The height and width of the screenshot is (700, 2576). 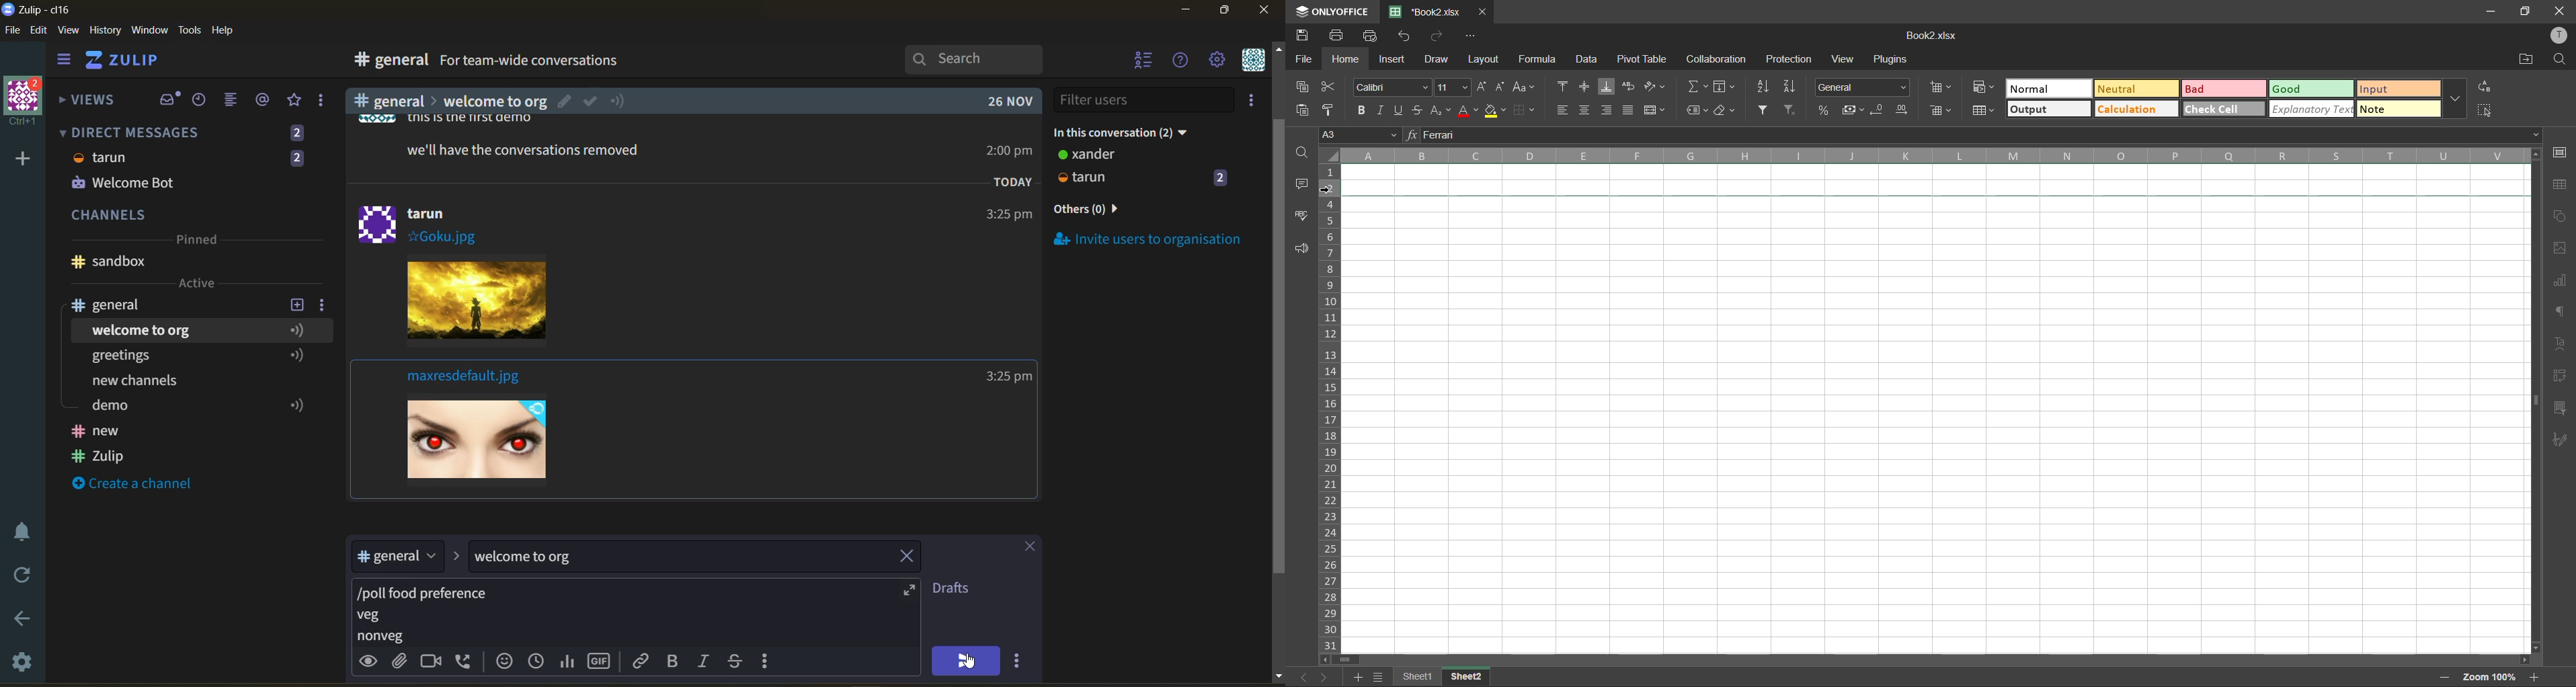 I want to click on home view, so click(x=131, y=64).